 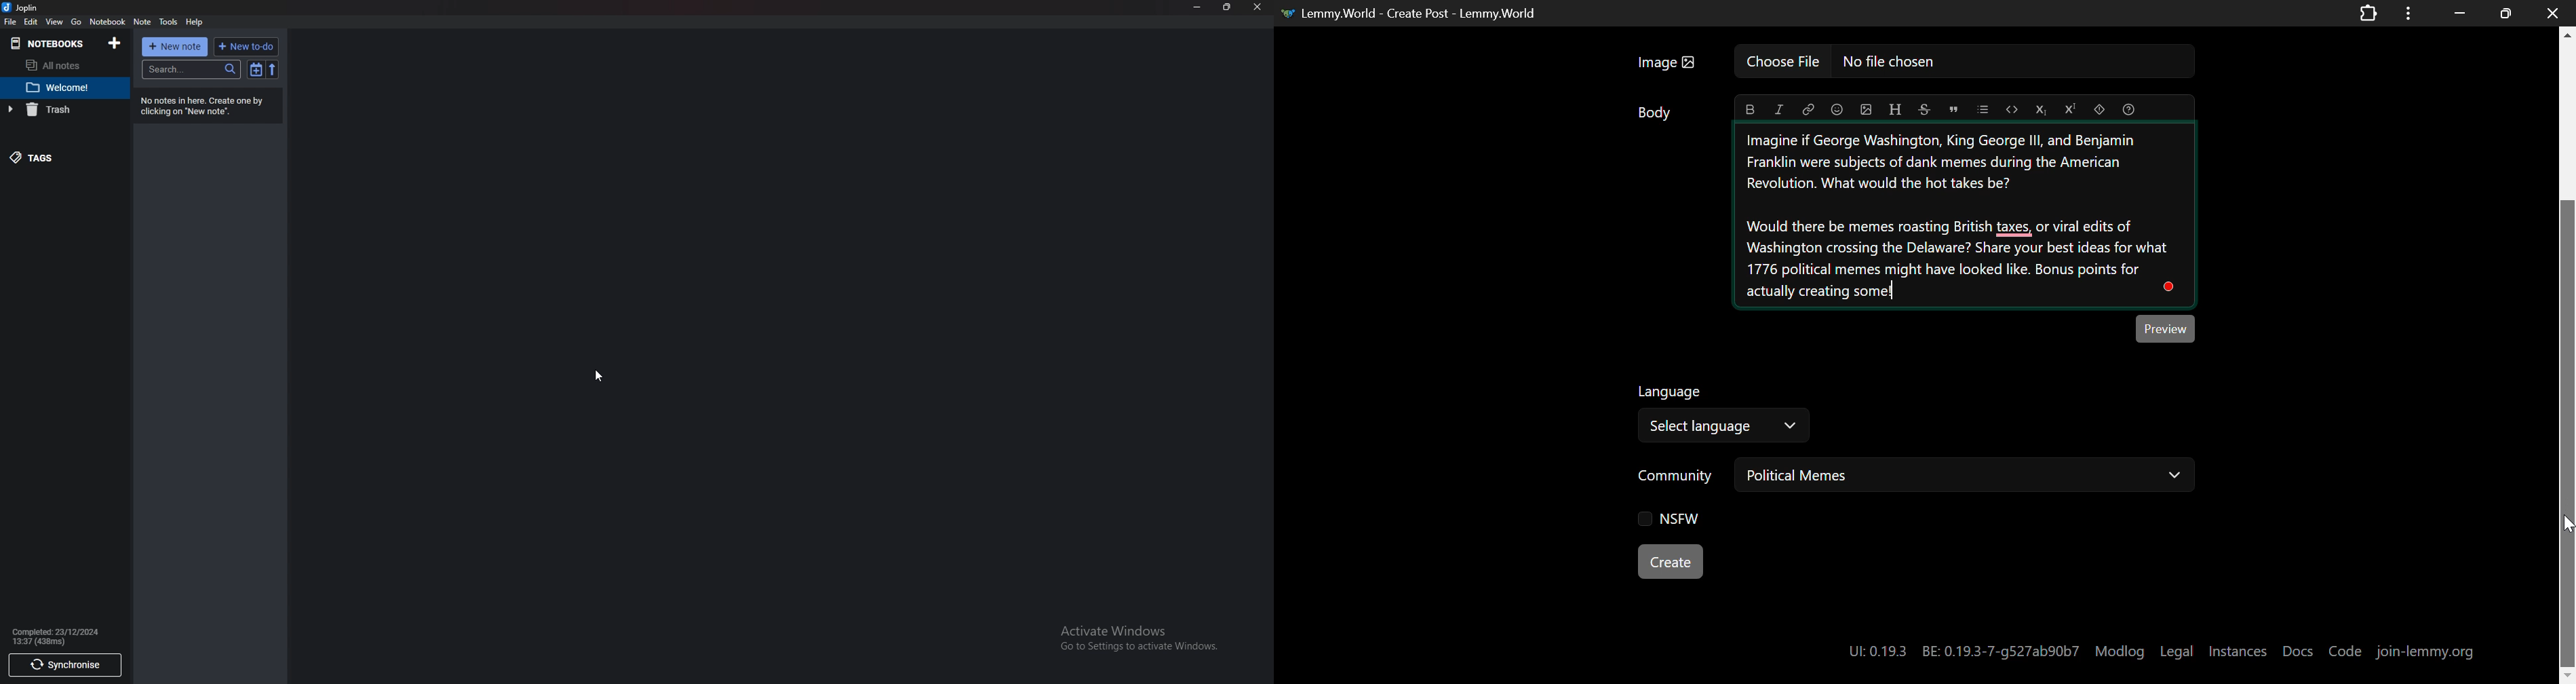 What do you see at coordinates (10, 22) in the screenshot?
I see `file` at bounding box center [10, 22].